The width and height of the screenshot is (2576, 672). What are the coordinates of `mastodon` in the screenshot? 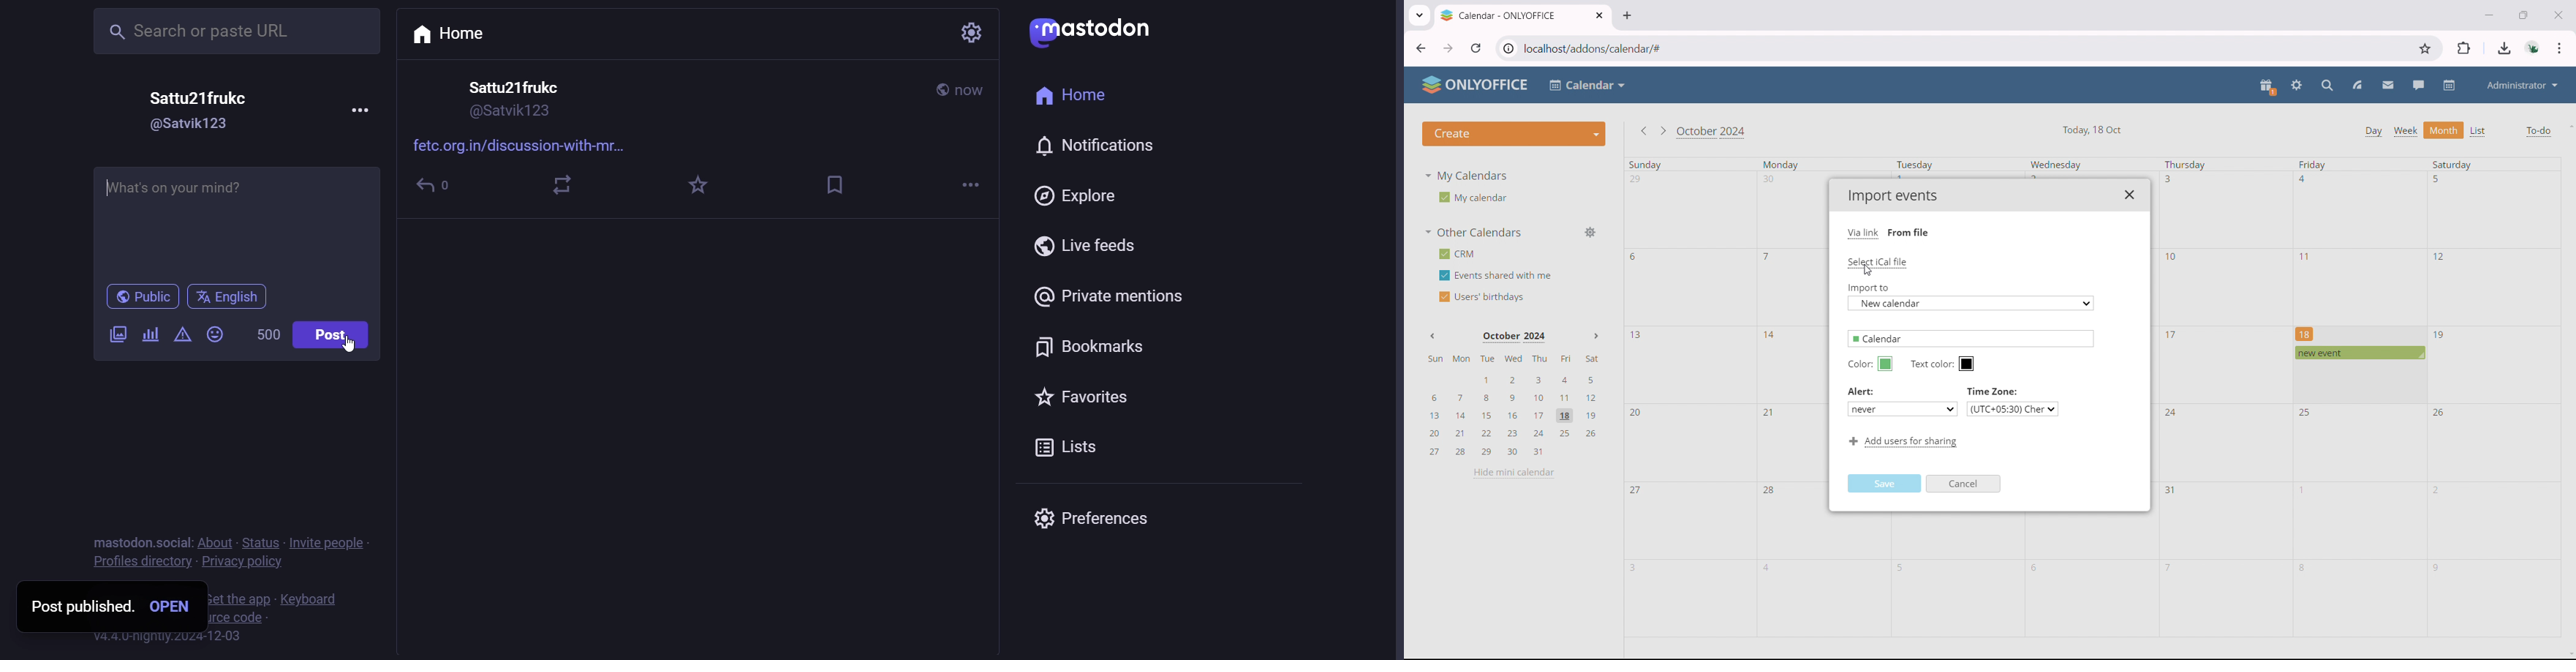 It's located at (1095, 30).